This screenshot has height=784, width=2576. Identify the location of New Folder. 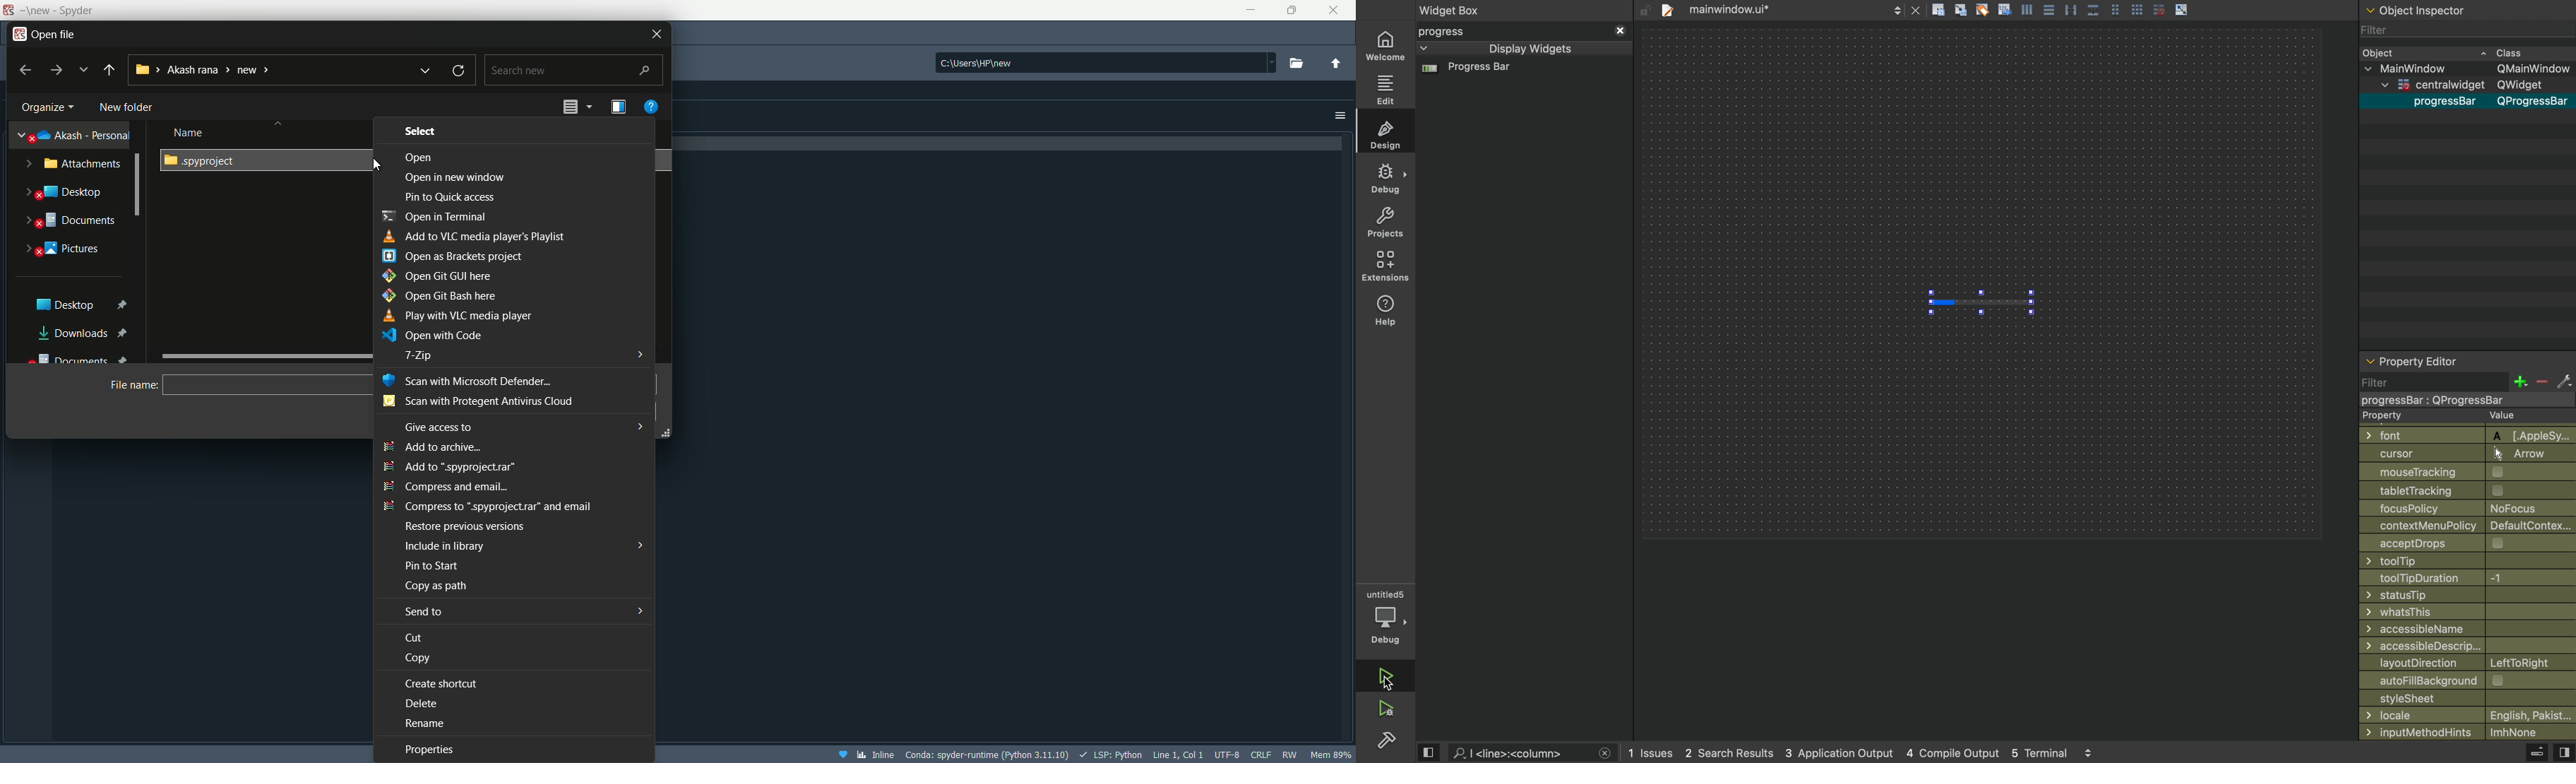
(129, 107).